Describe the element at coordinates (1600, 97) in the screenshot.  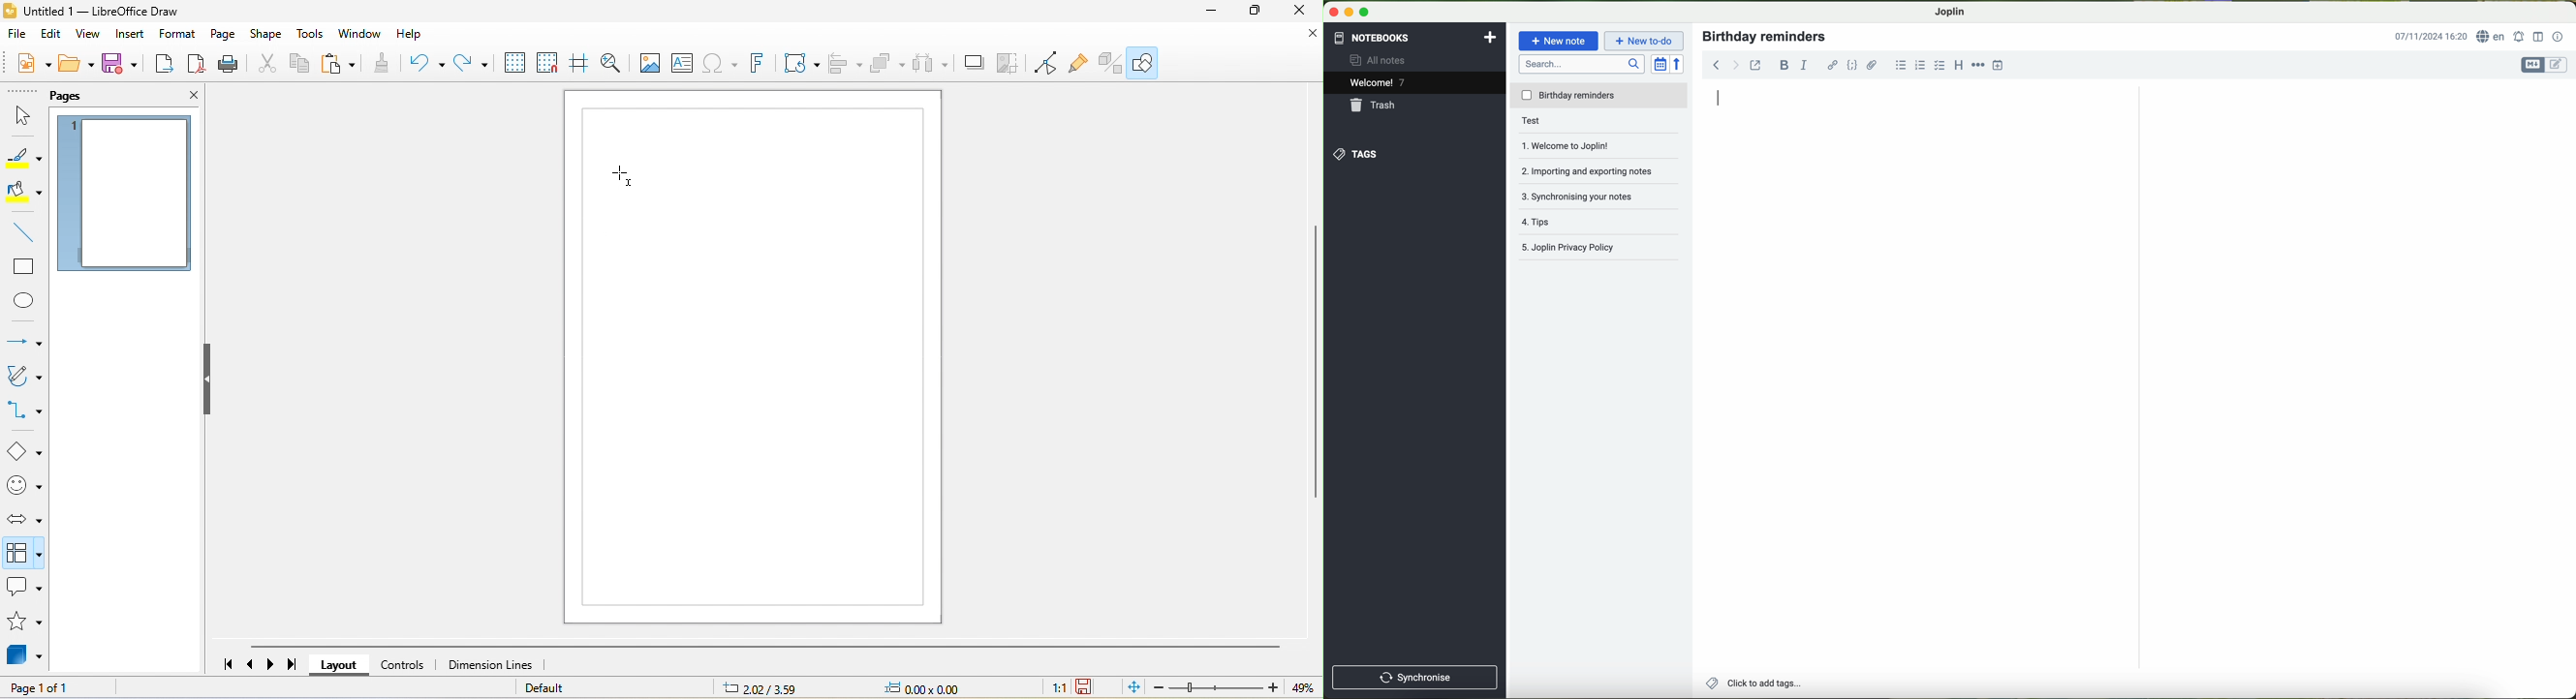
I see `birthday reminders file` at that location.